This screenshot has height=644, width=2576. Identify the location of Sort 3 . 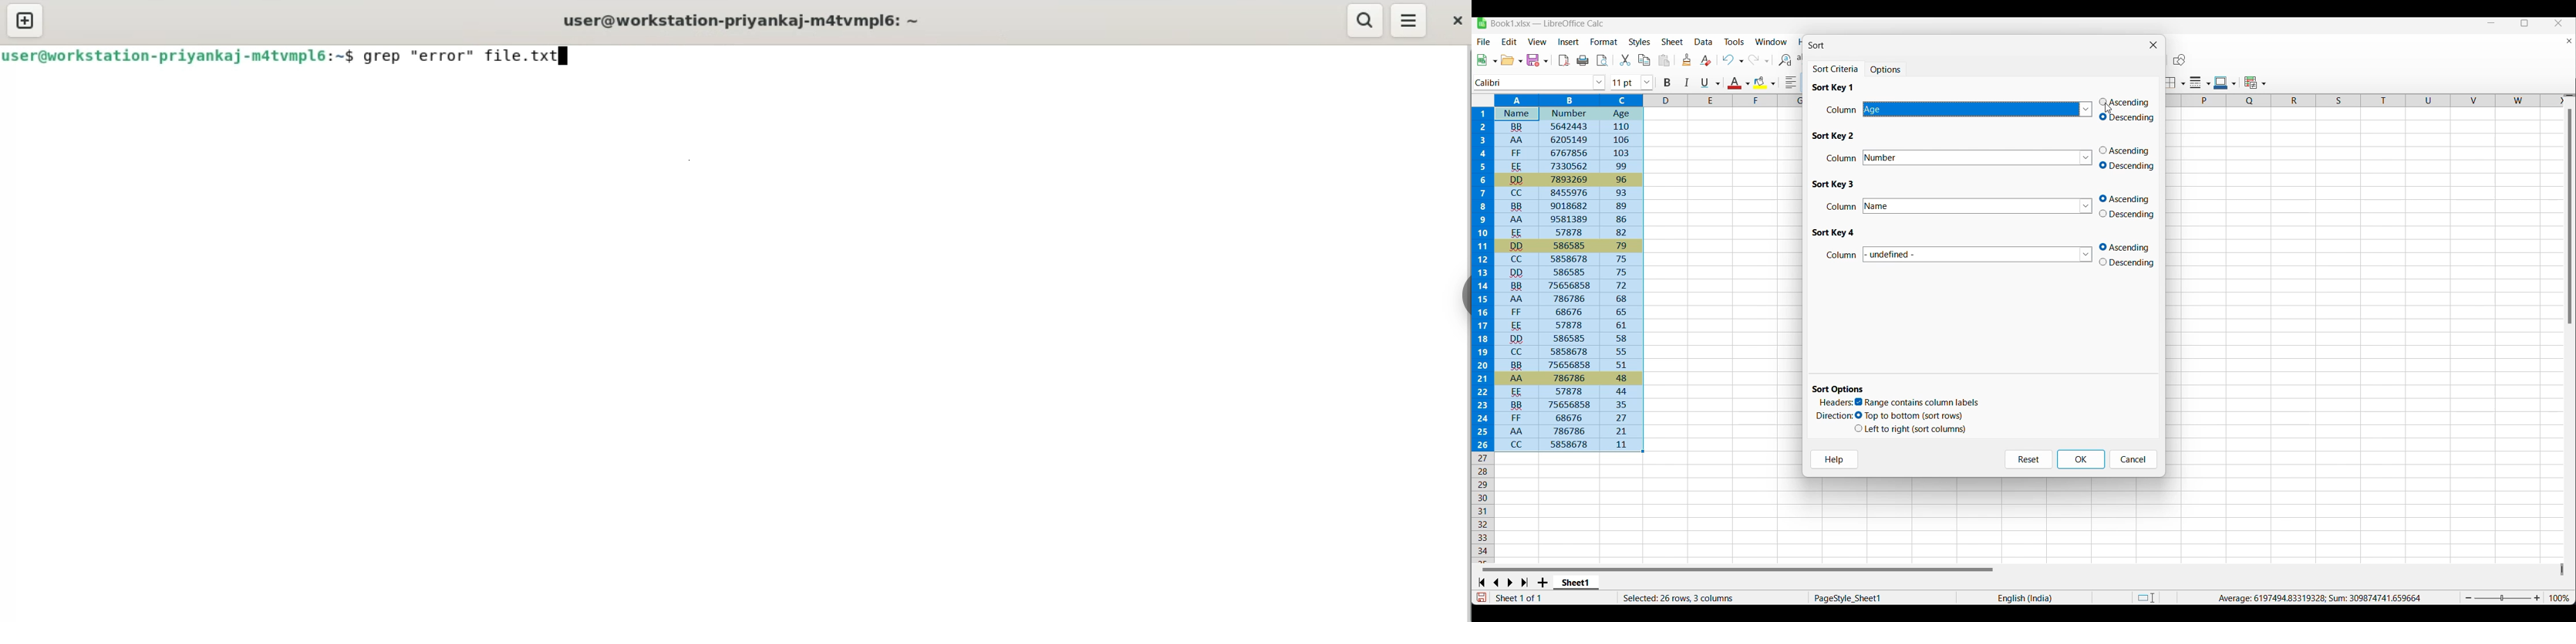
(1834, 184).